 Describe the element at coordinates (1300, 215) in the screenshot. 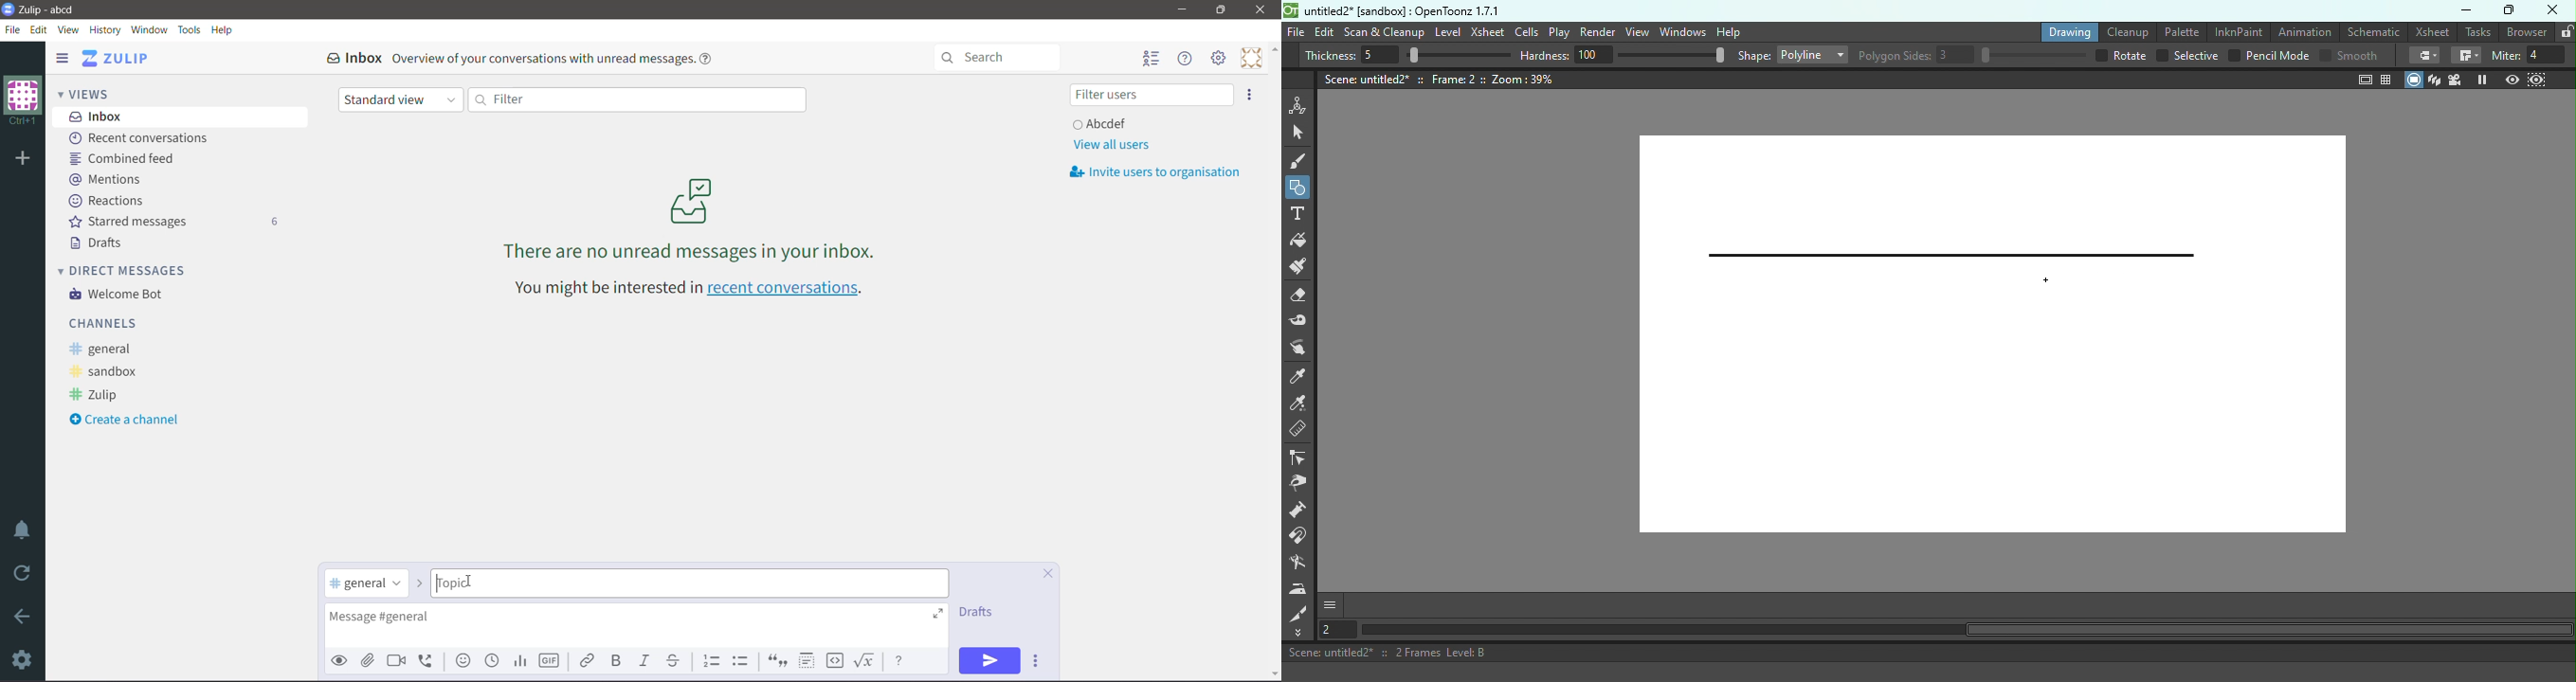

I see `Type tool` at that location.